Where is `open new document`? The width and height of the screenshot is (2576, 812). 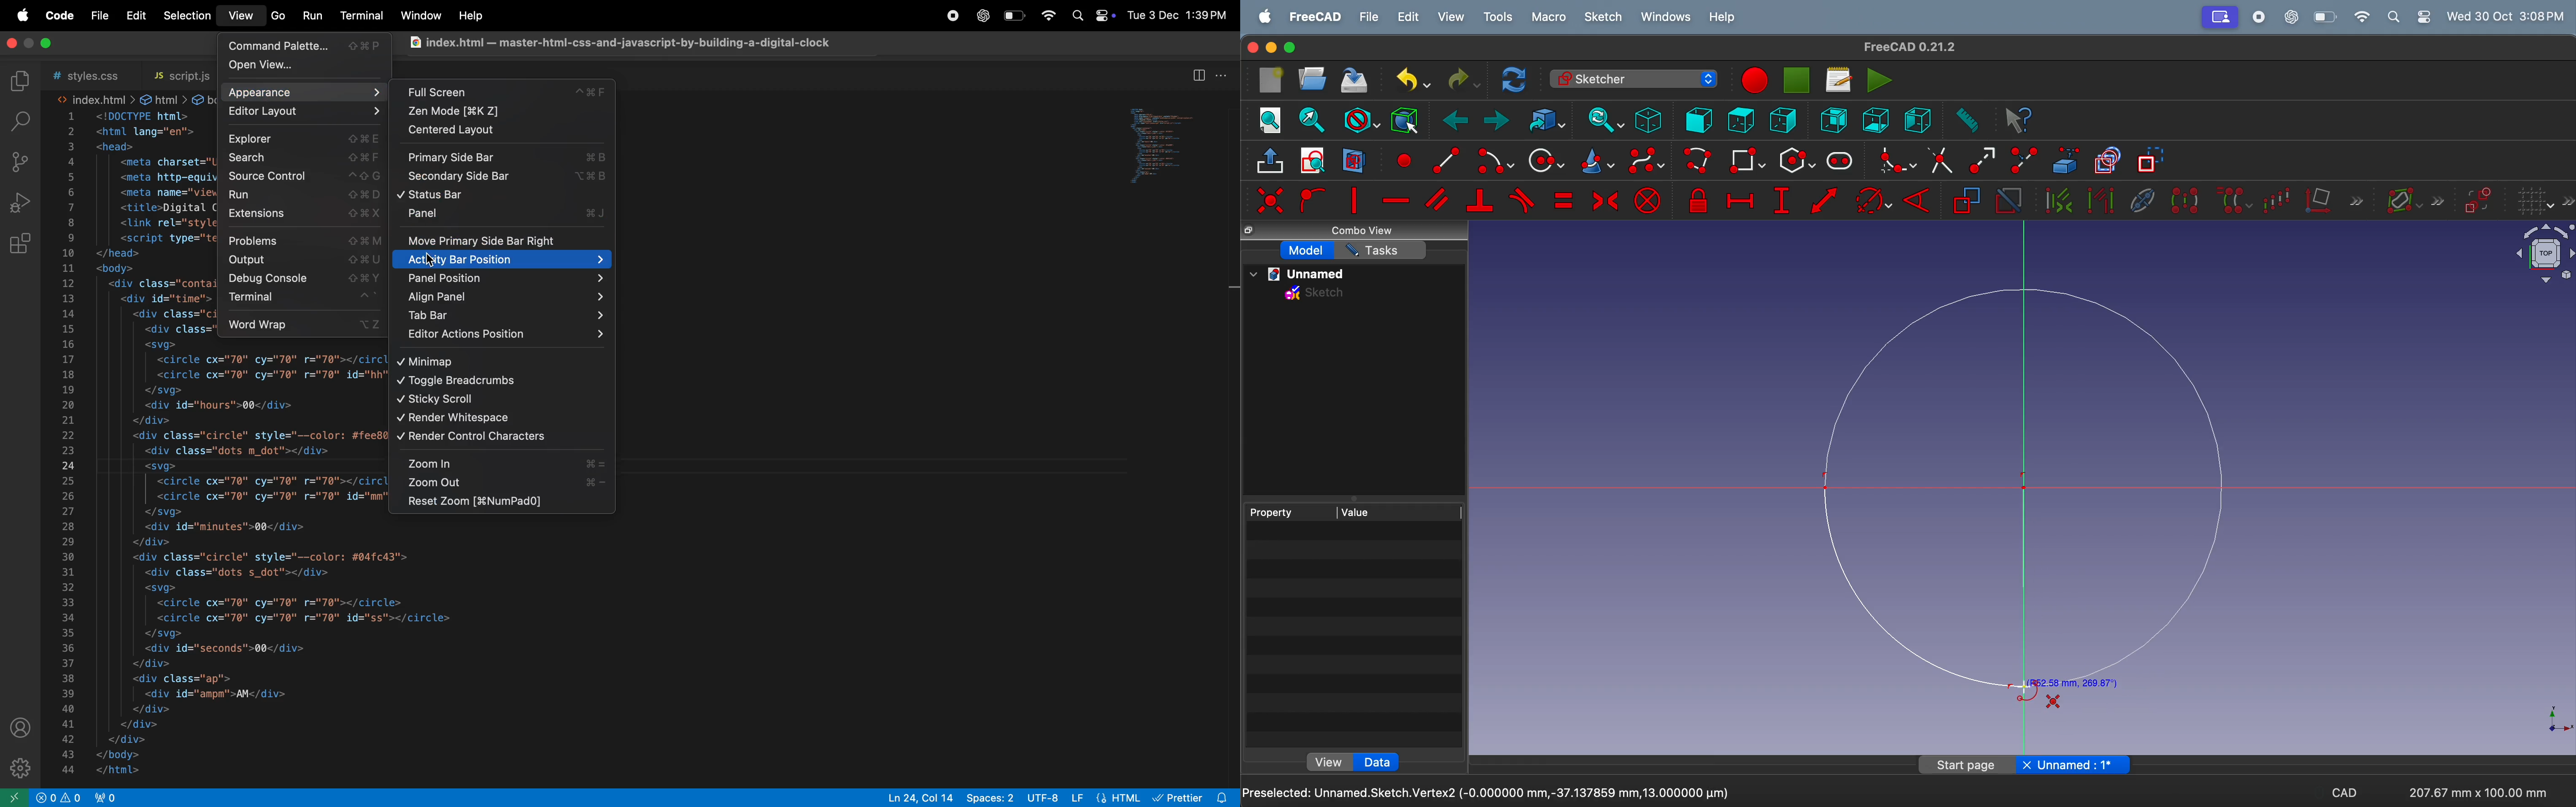
open new document is located at coordinates (1312, 78).